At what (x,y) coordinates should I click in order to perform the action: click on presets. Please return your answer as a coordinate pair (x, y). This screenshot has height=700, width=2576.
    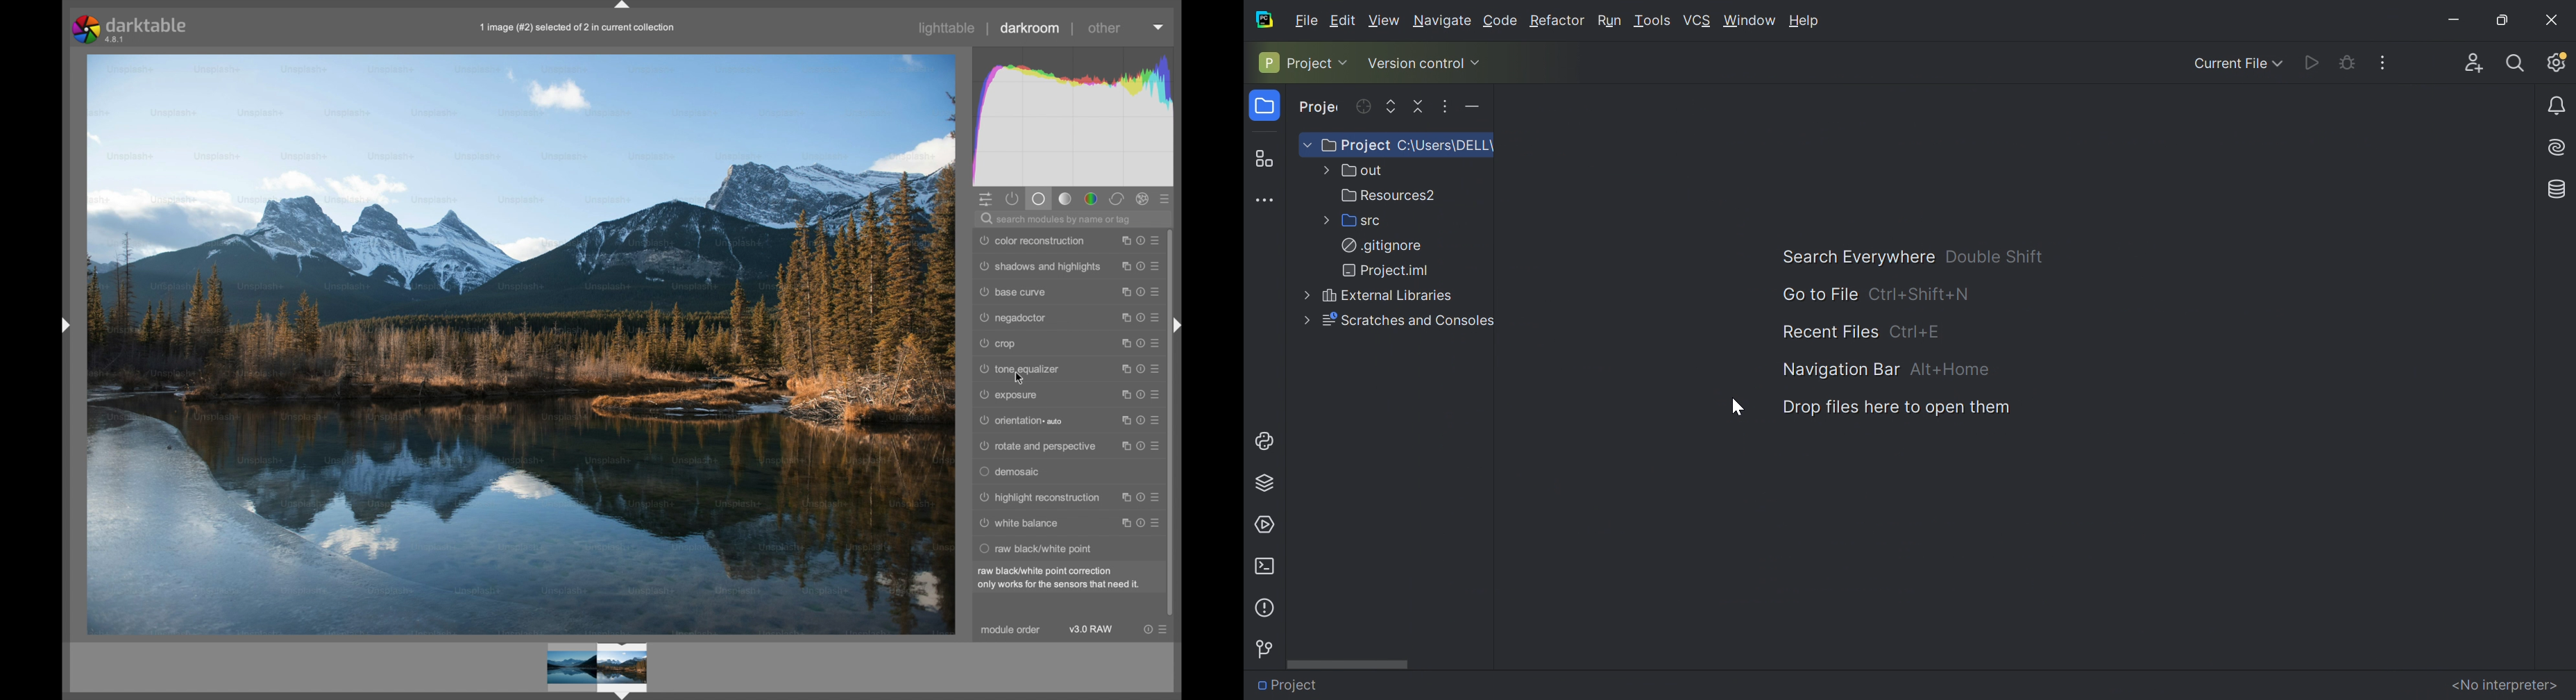
    Looking at the image, I should click on (1160, 446).